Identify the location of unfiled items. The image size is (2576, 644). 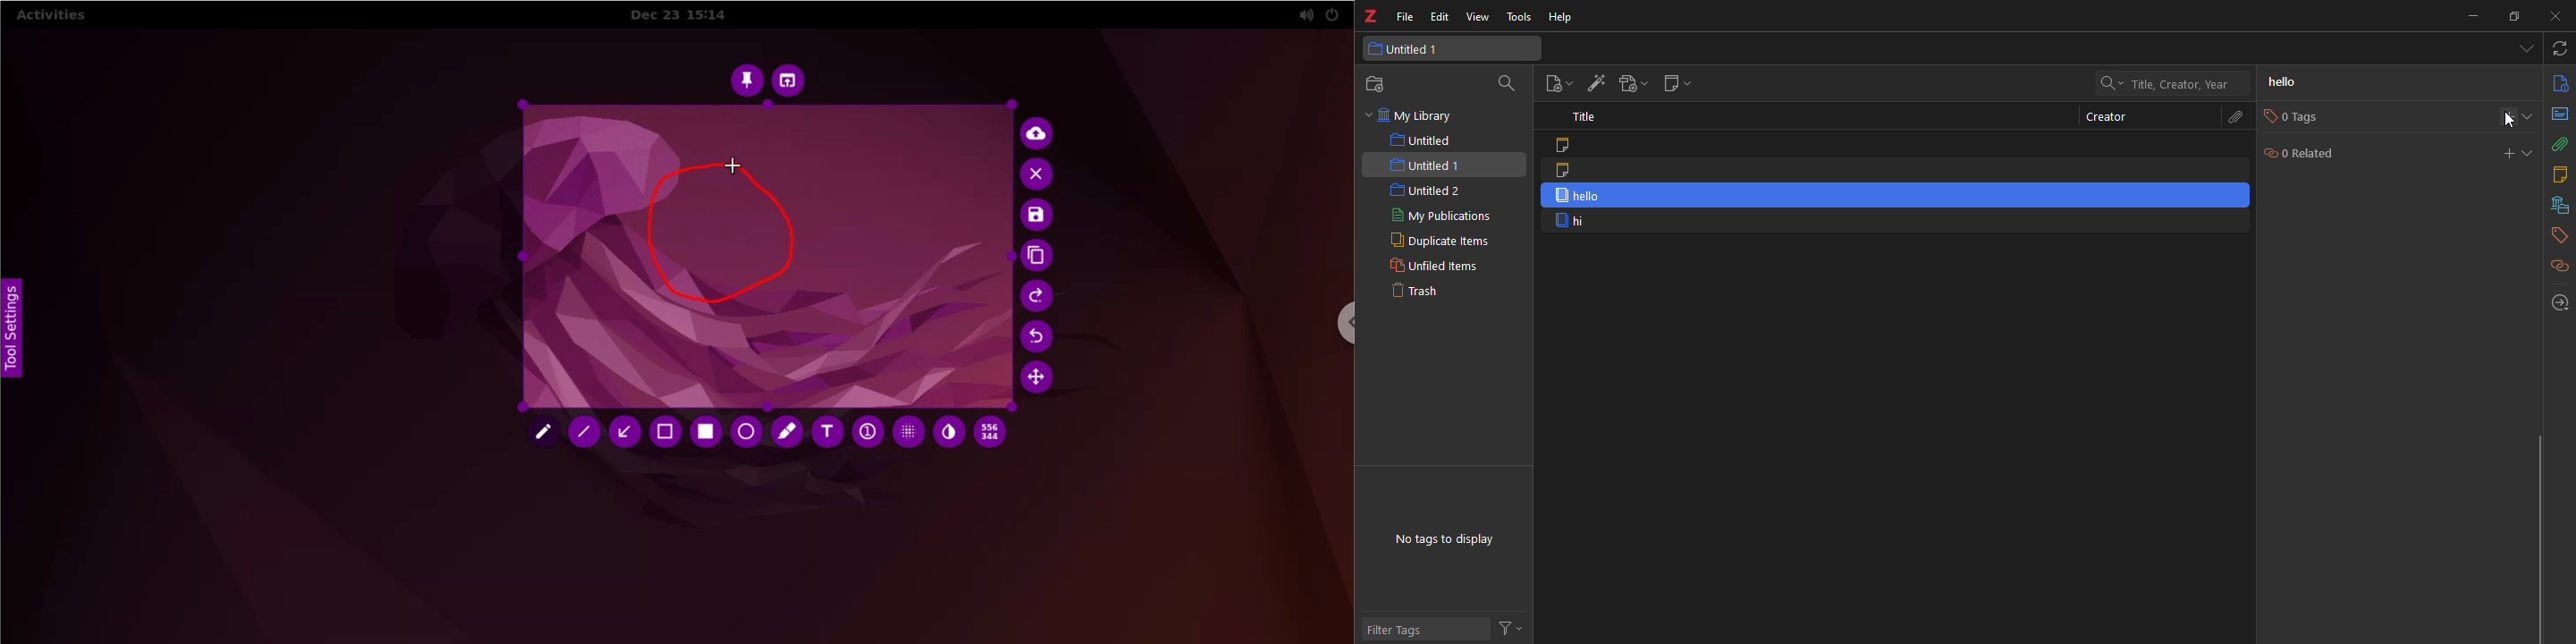
(1433, 266).